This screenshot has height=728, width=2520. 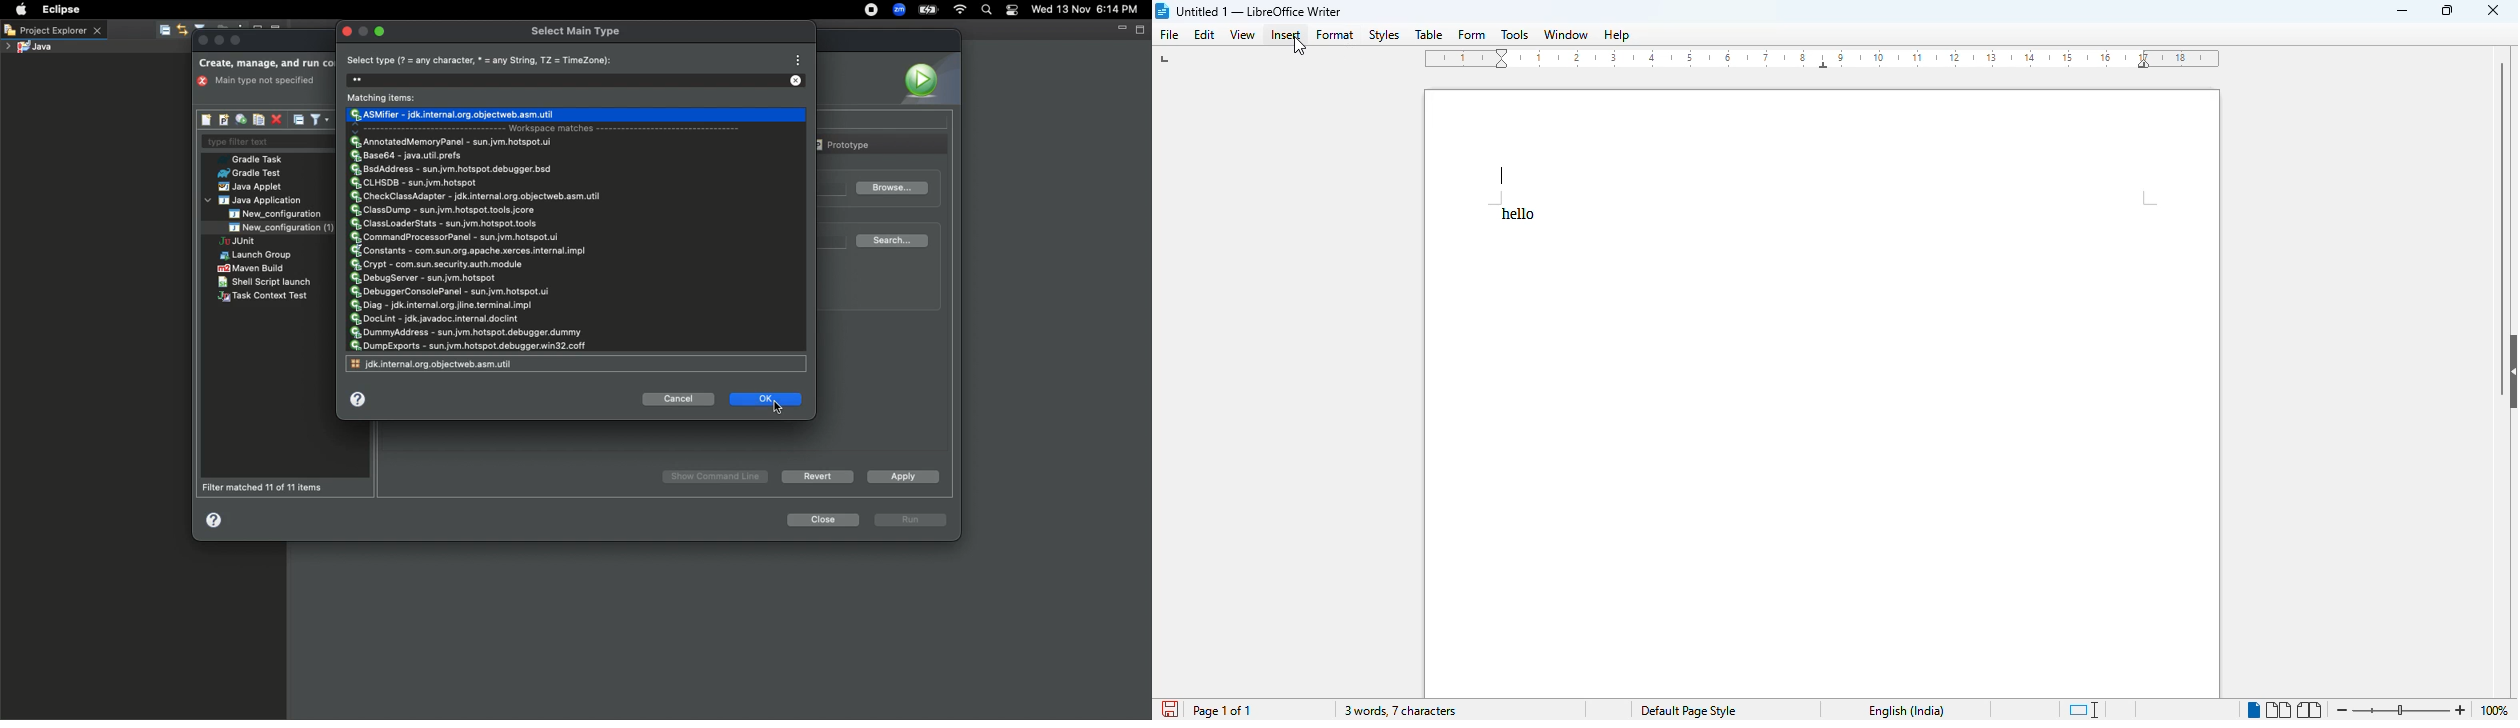 What do you see at coordinates (1286, 35) in the screenshot?
I see `insert` at bounding box center [1286, 35].